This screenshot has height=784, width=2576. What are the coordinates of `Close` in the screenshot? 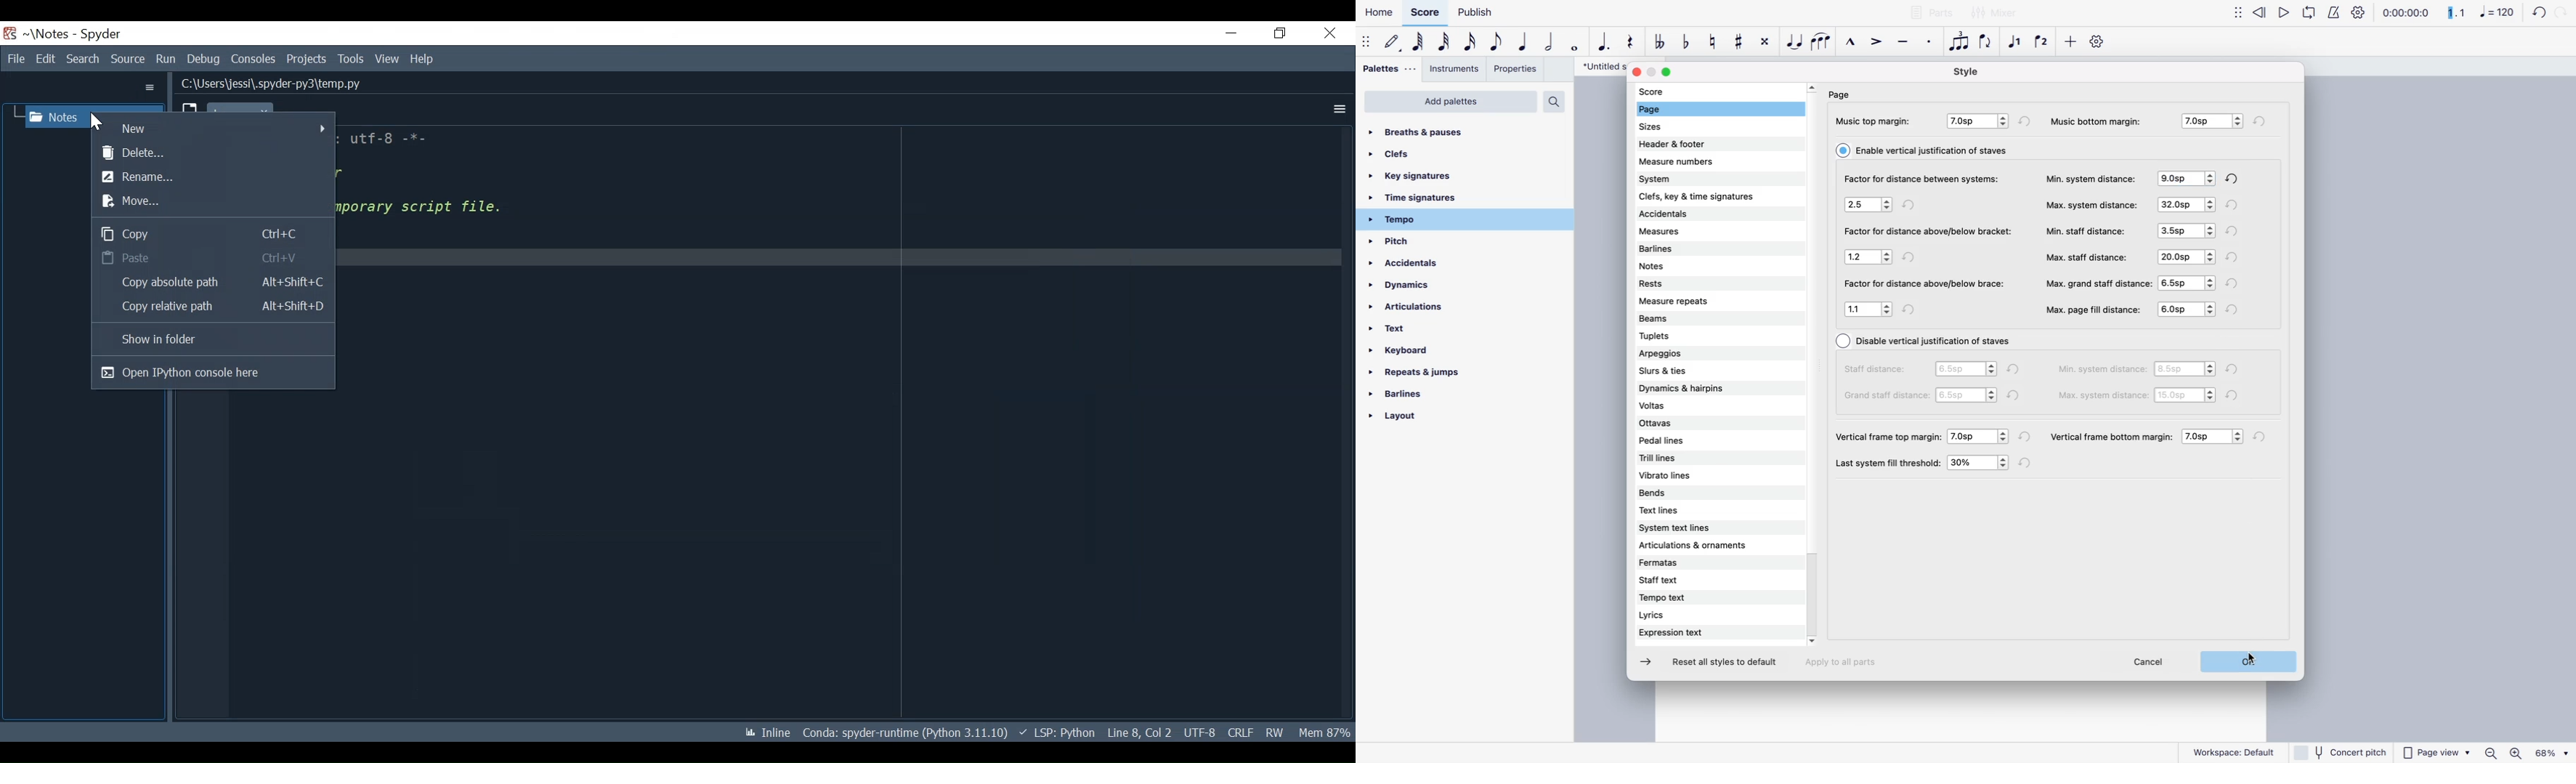 It's located at (1328, 33).